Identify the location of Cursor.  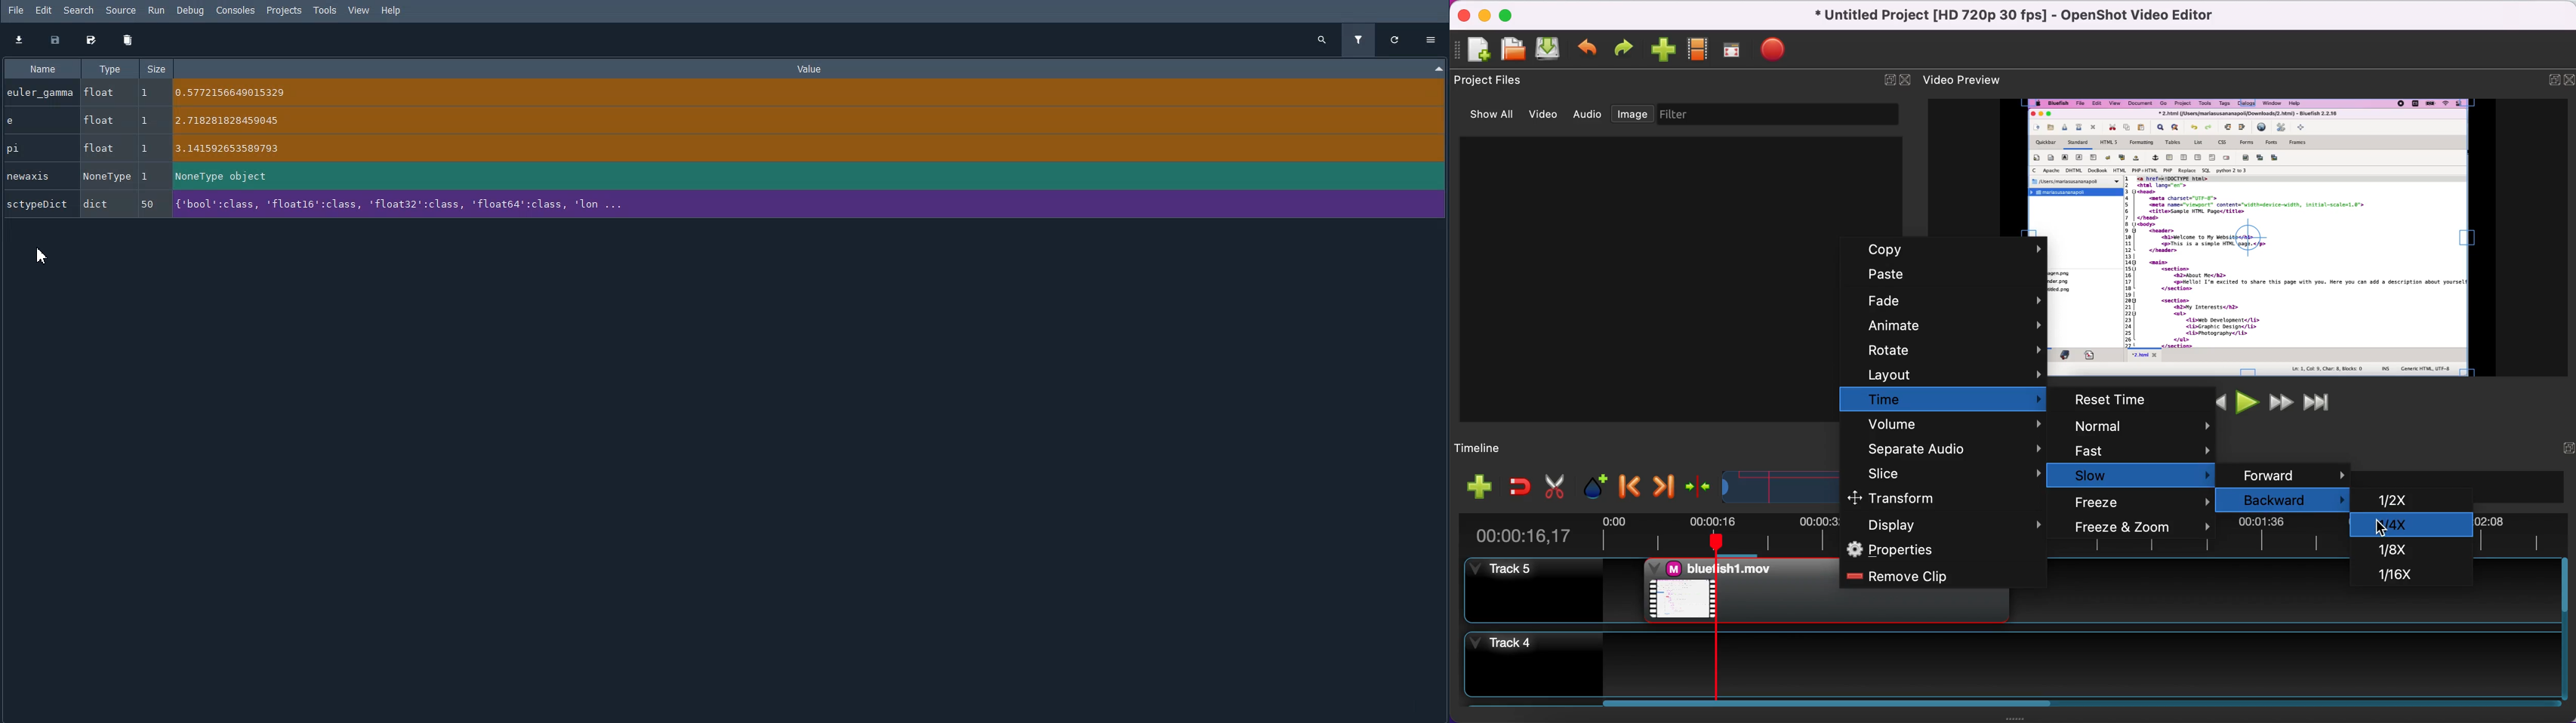
(40, 255).